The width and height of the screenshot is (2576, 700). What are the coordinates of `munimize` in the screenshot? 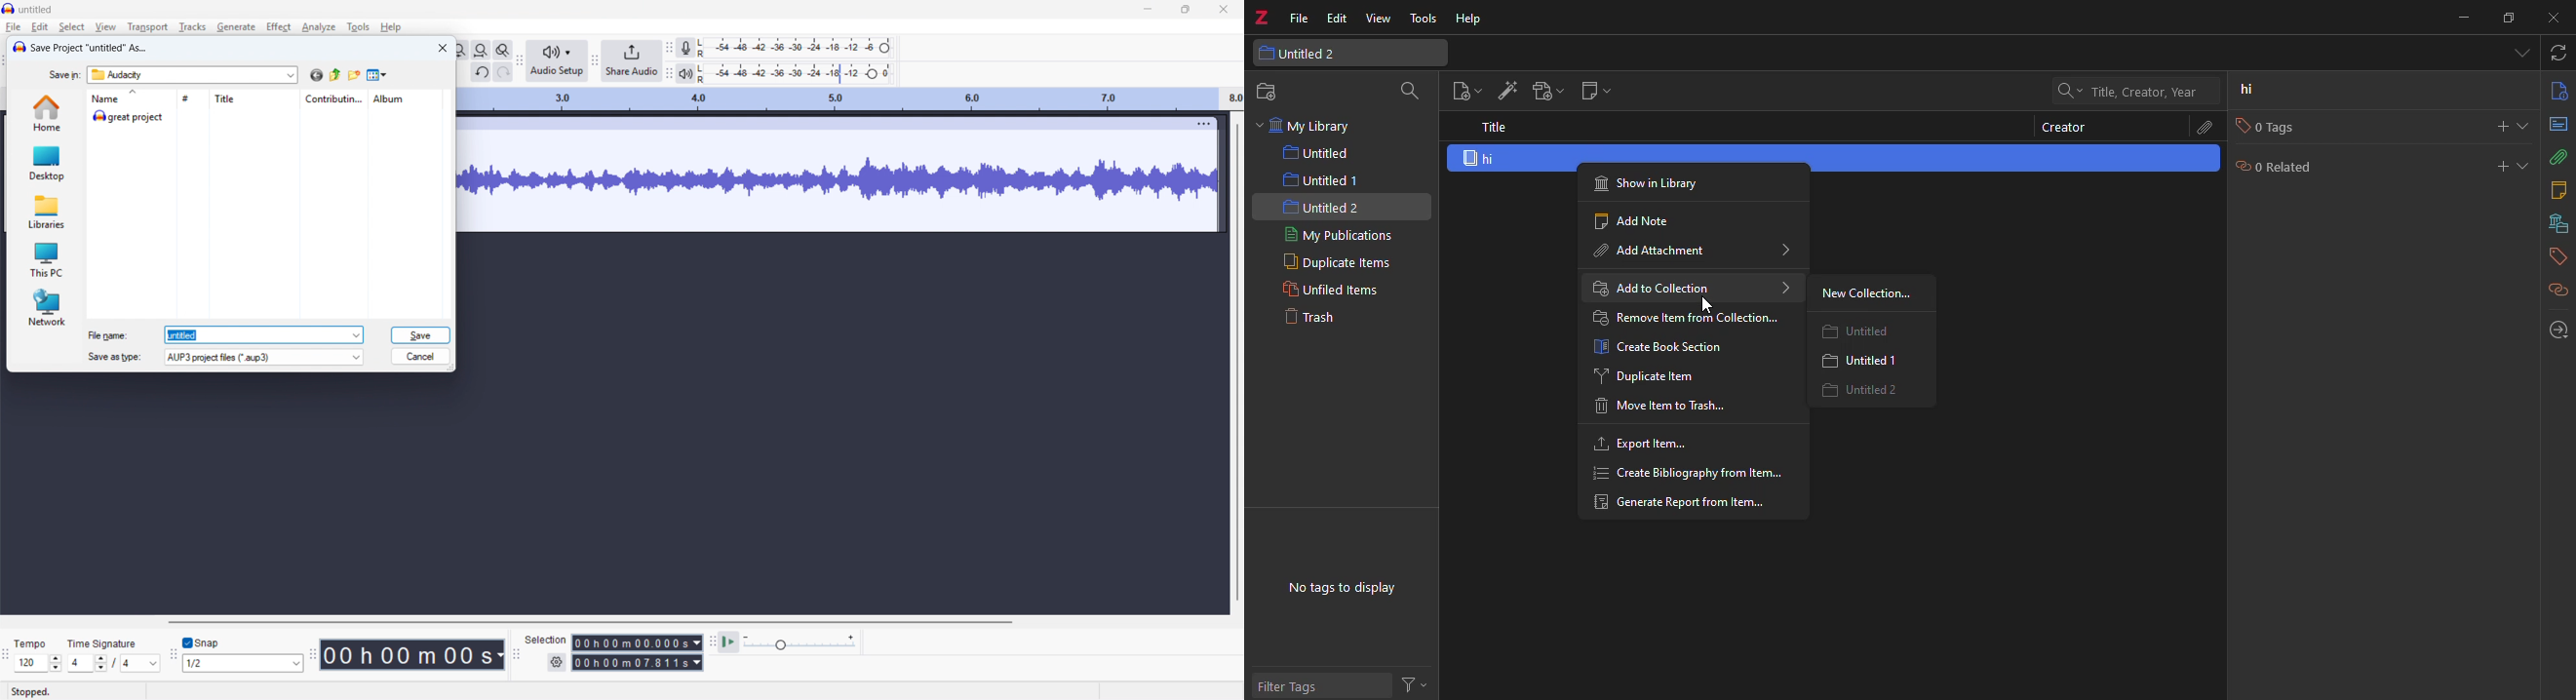 It's located at (2462, 17).